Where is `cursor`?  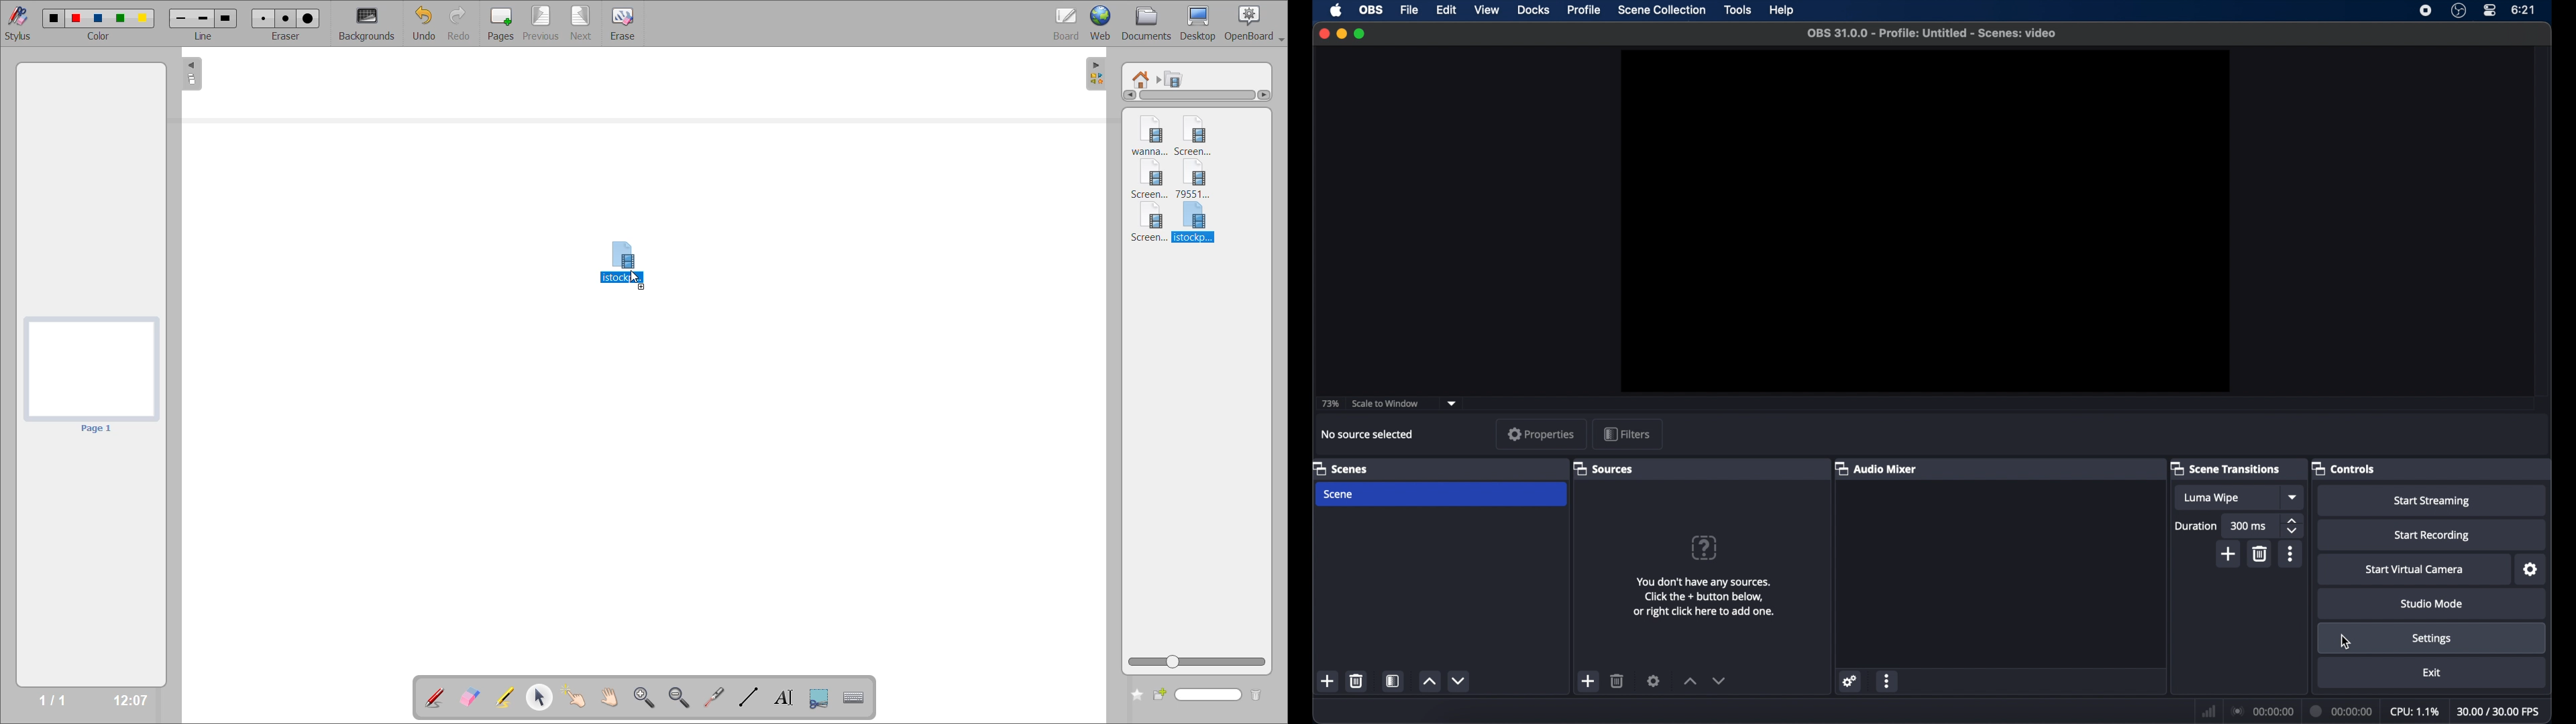 cursor is located at coordinates (638, 281).